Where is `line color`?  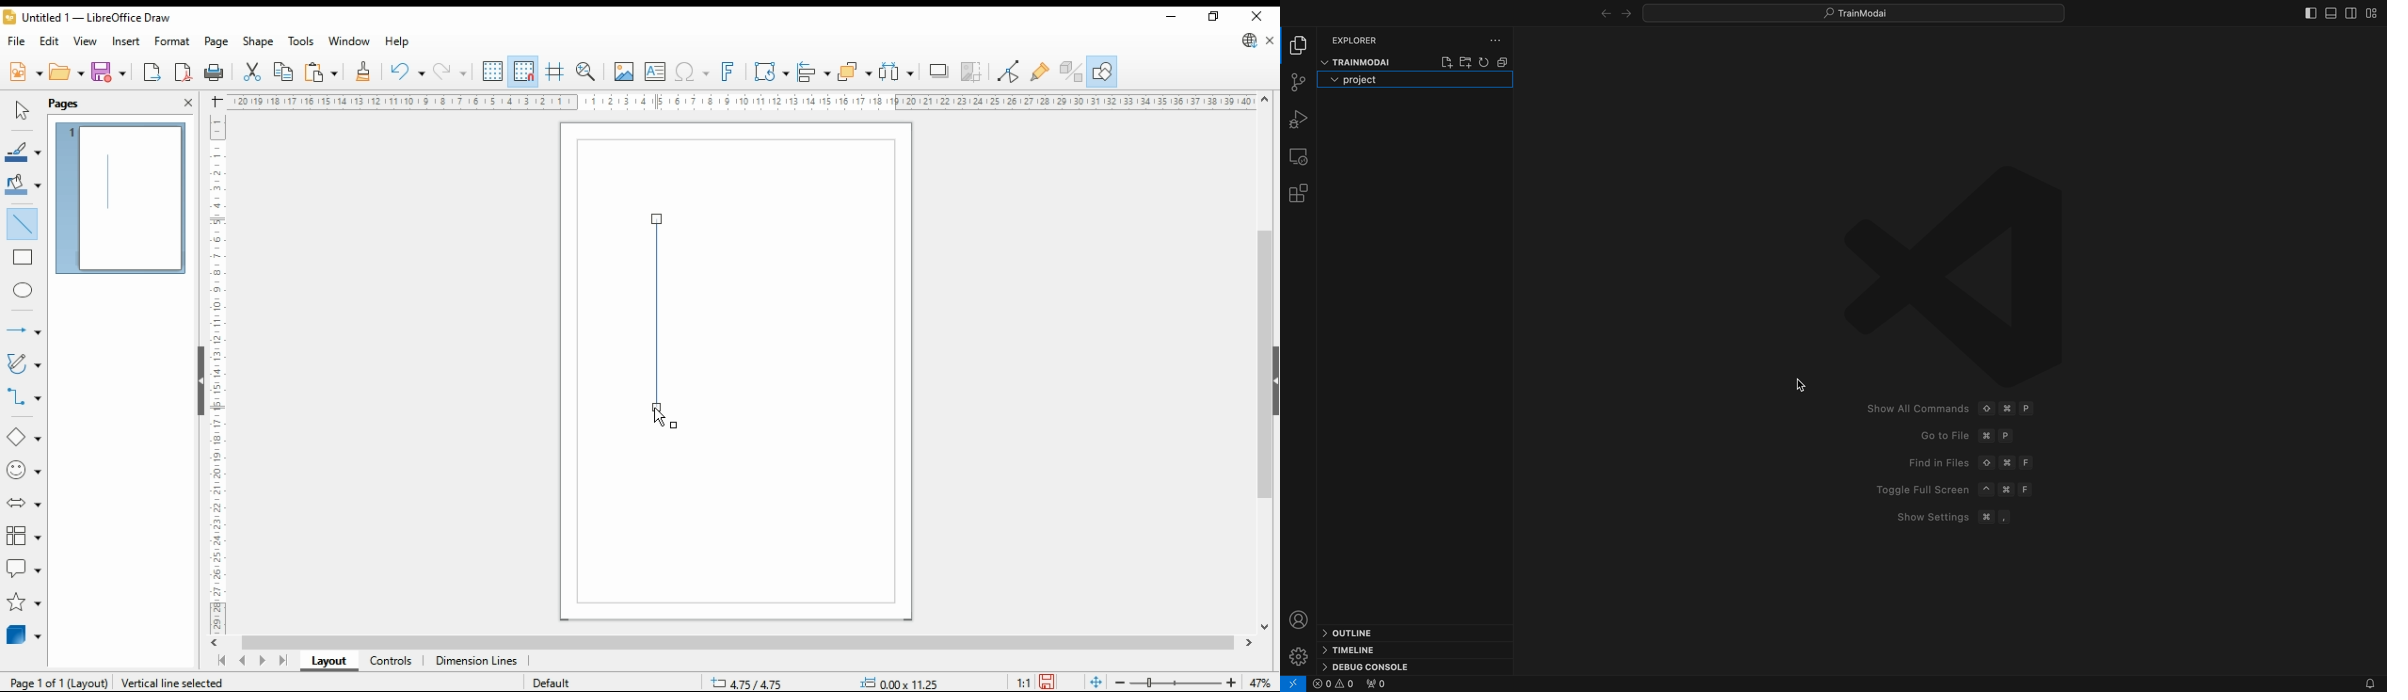 line color is located at coordinates (22, 153).